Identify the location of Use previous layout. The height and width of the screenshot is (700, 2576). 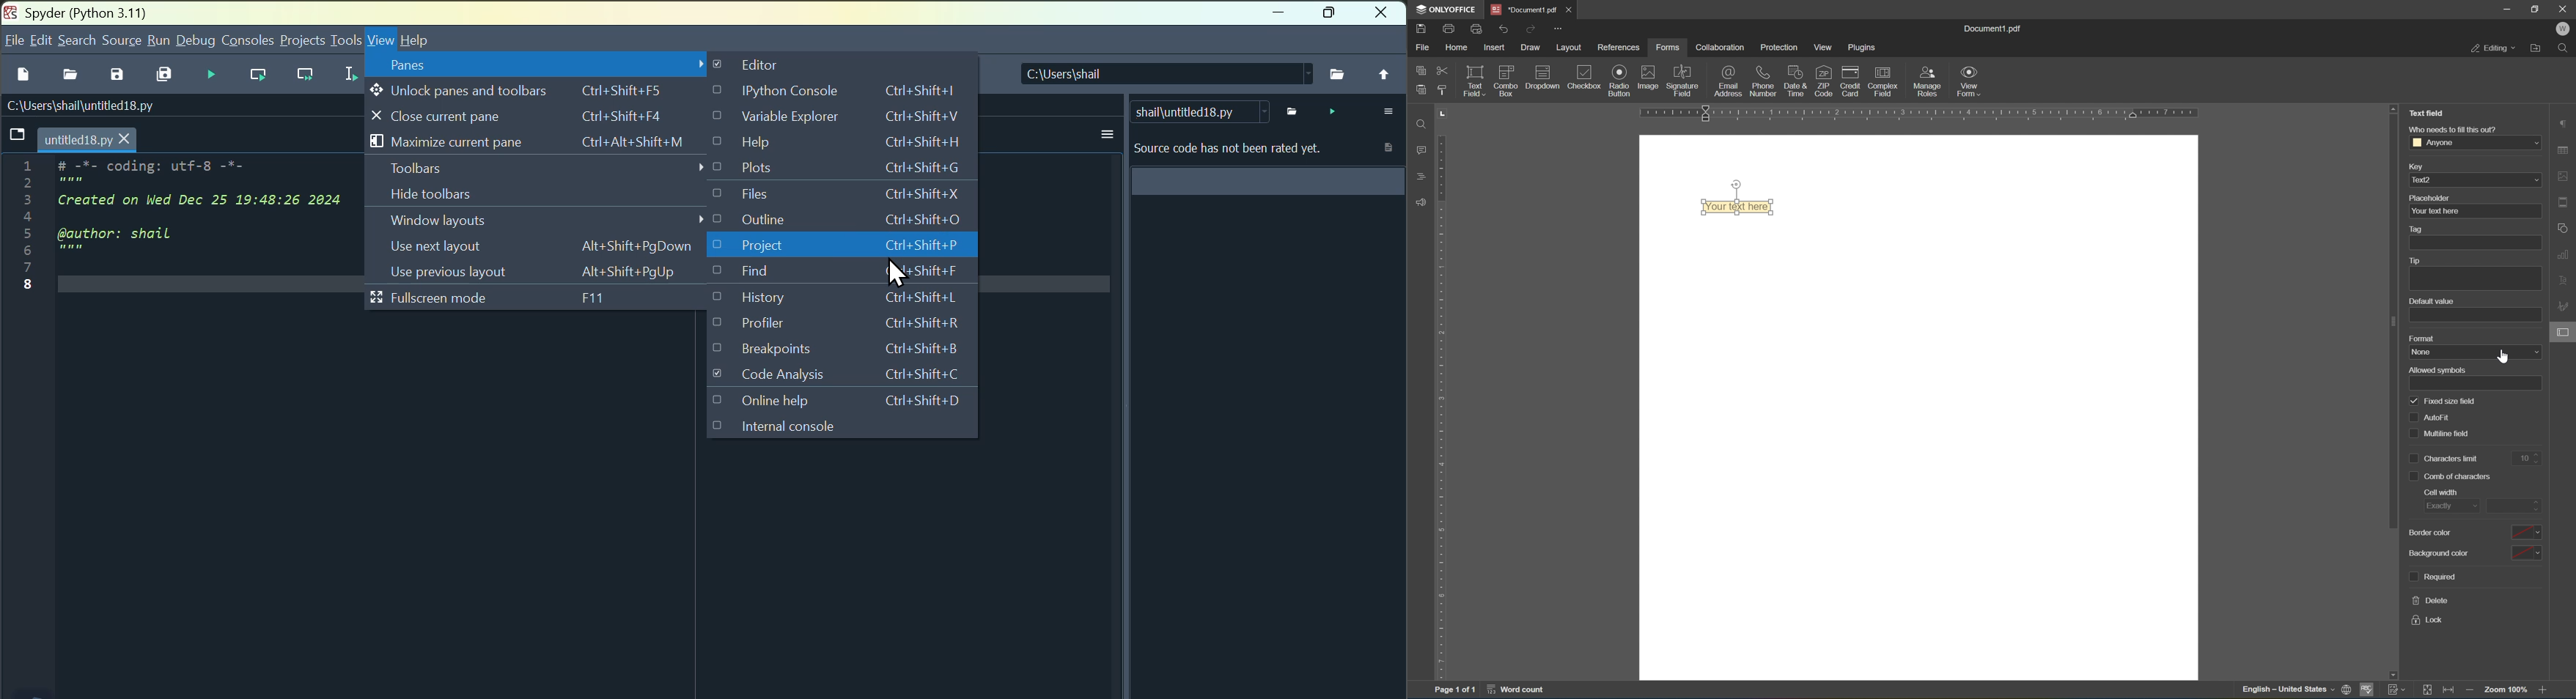
(533, 273).